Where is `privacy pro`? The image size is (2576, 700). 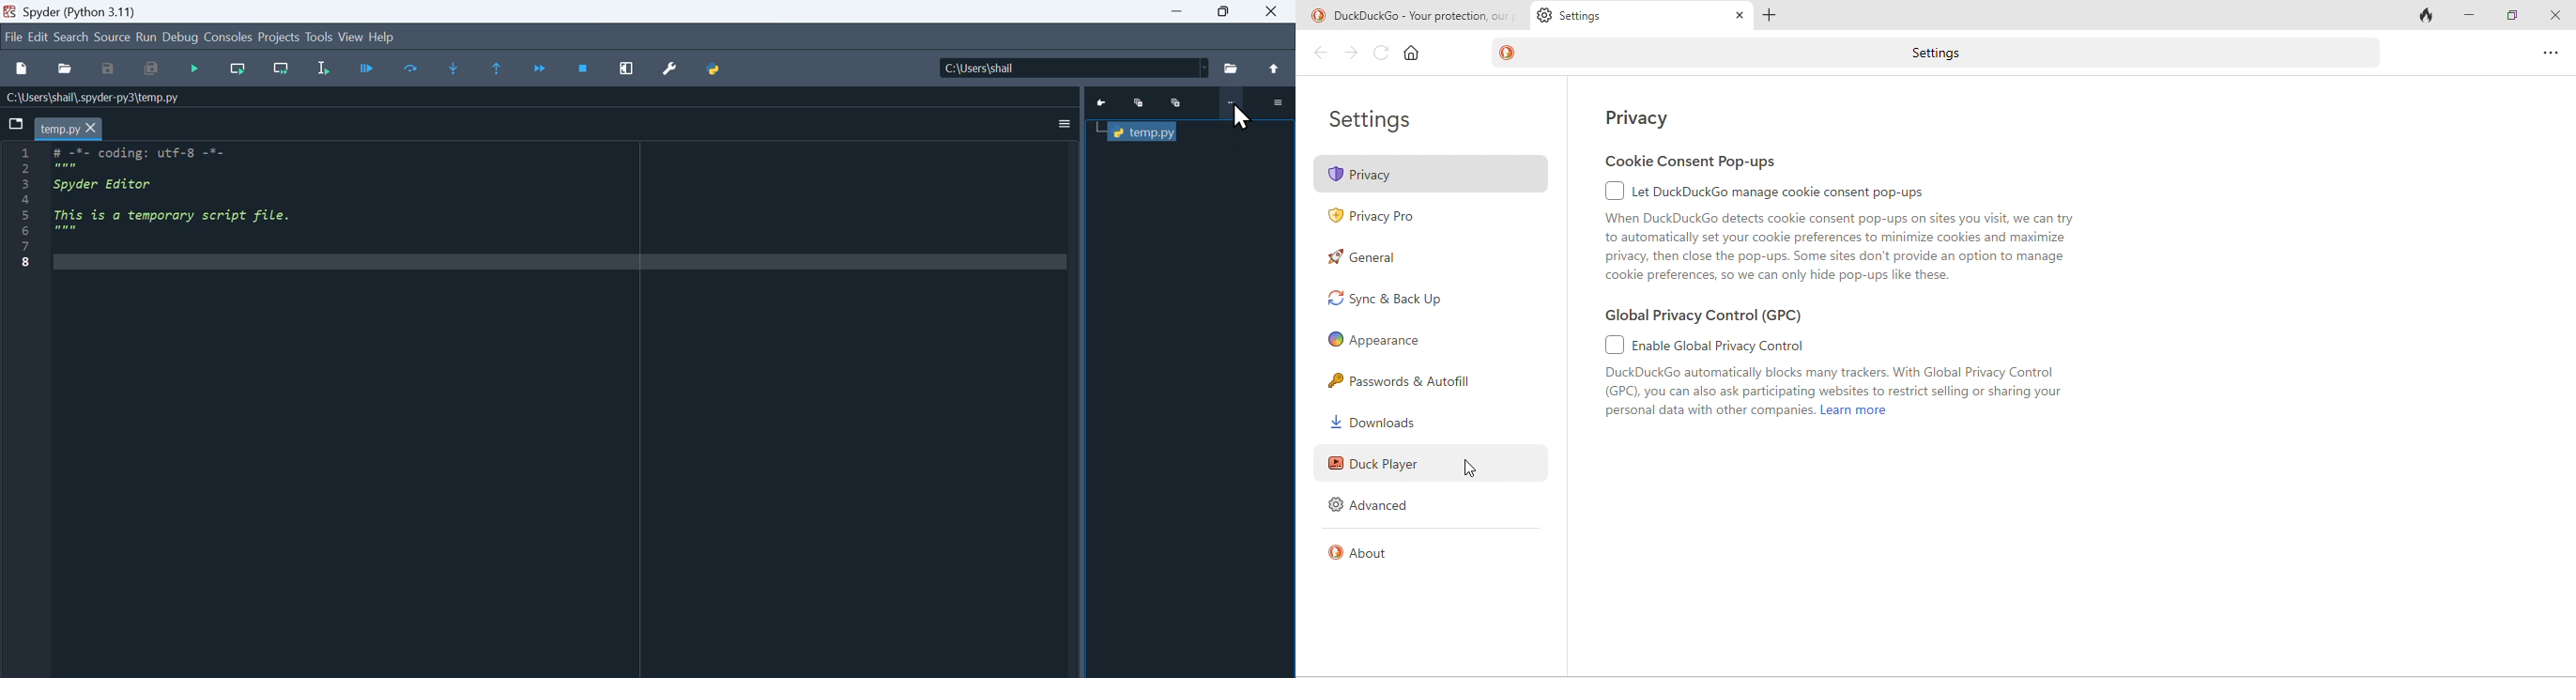
privacy pro is located at coordinates (1385, 218).